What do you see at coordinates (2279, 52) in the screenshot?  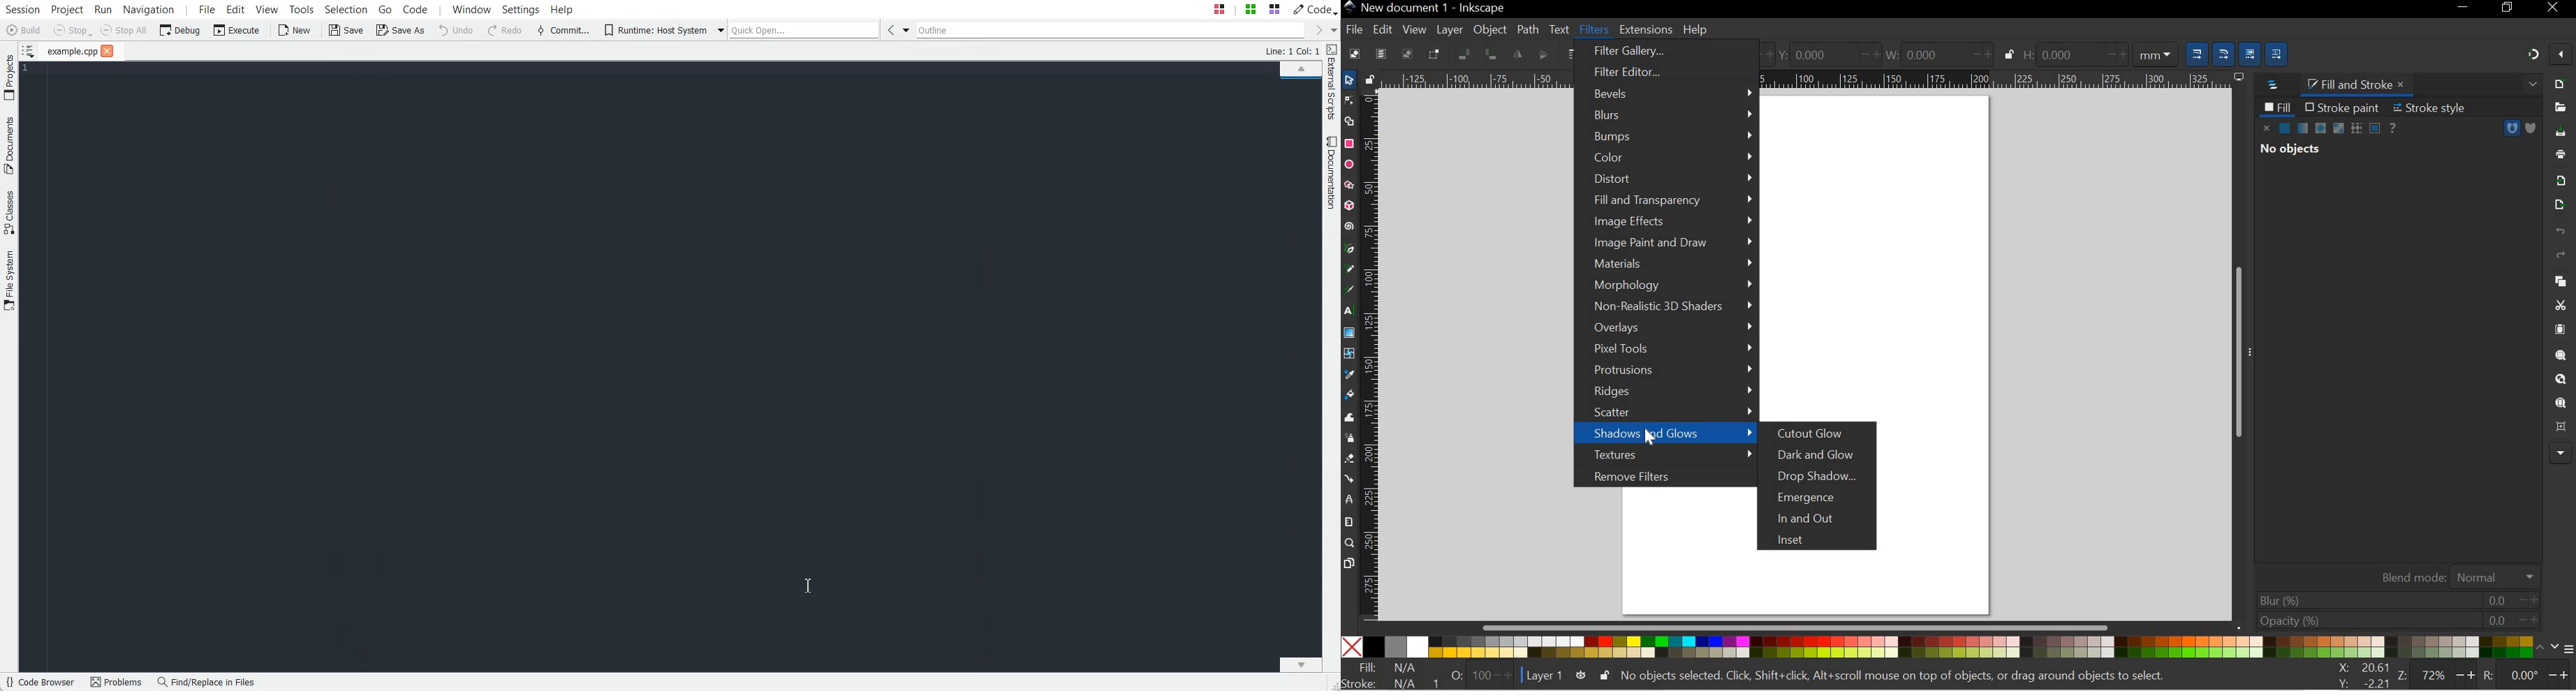 I see `MOVE PATTERNS` at bounding box center [2279, 52].